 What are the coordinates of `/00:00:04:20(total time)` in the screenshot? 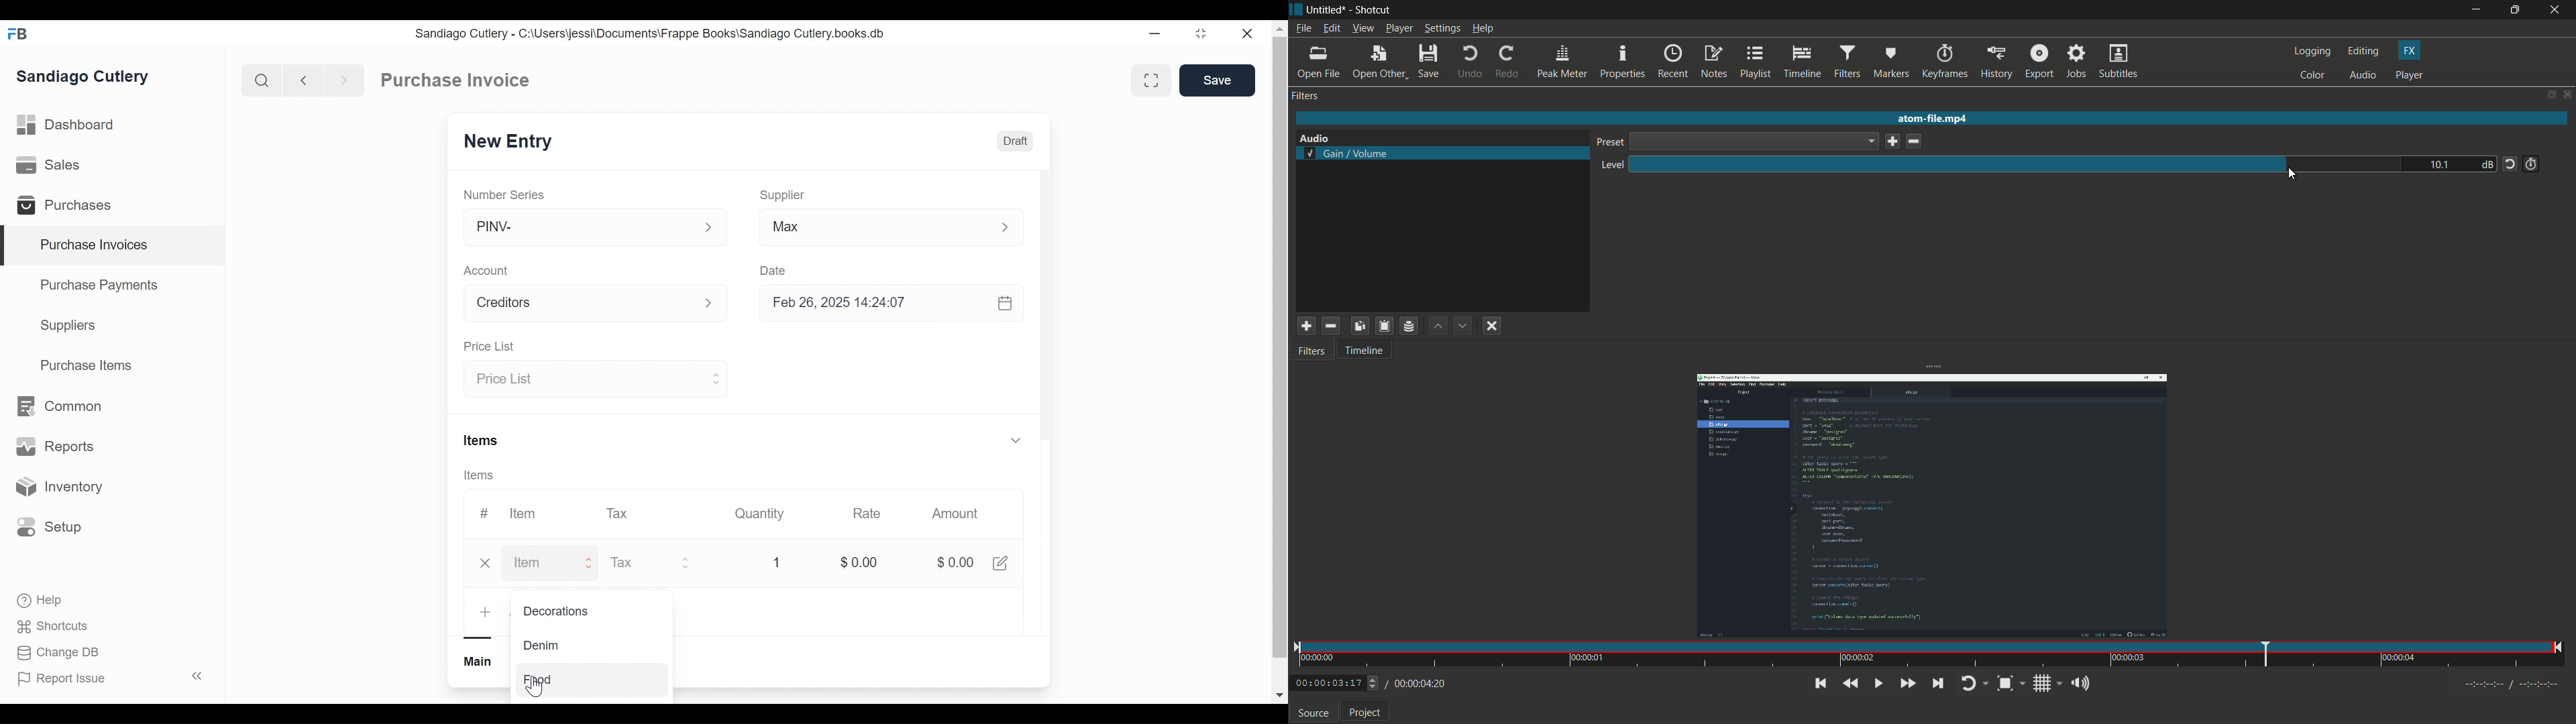 It's located at (1417, 682).